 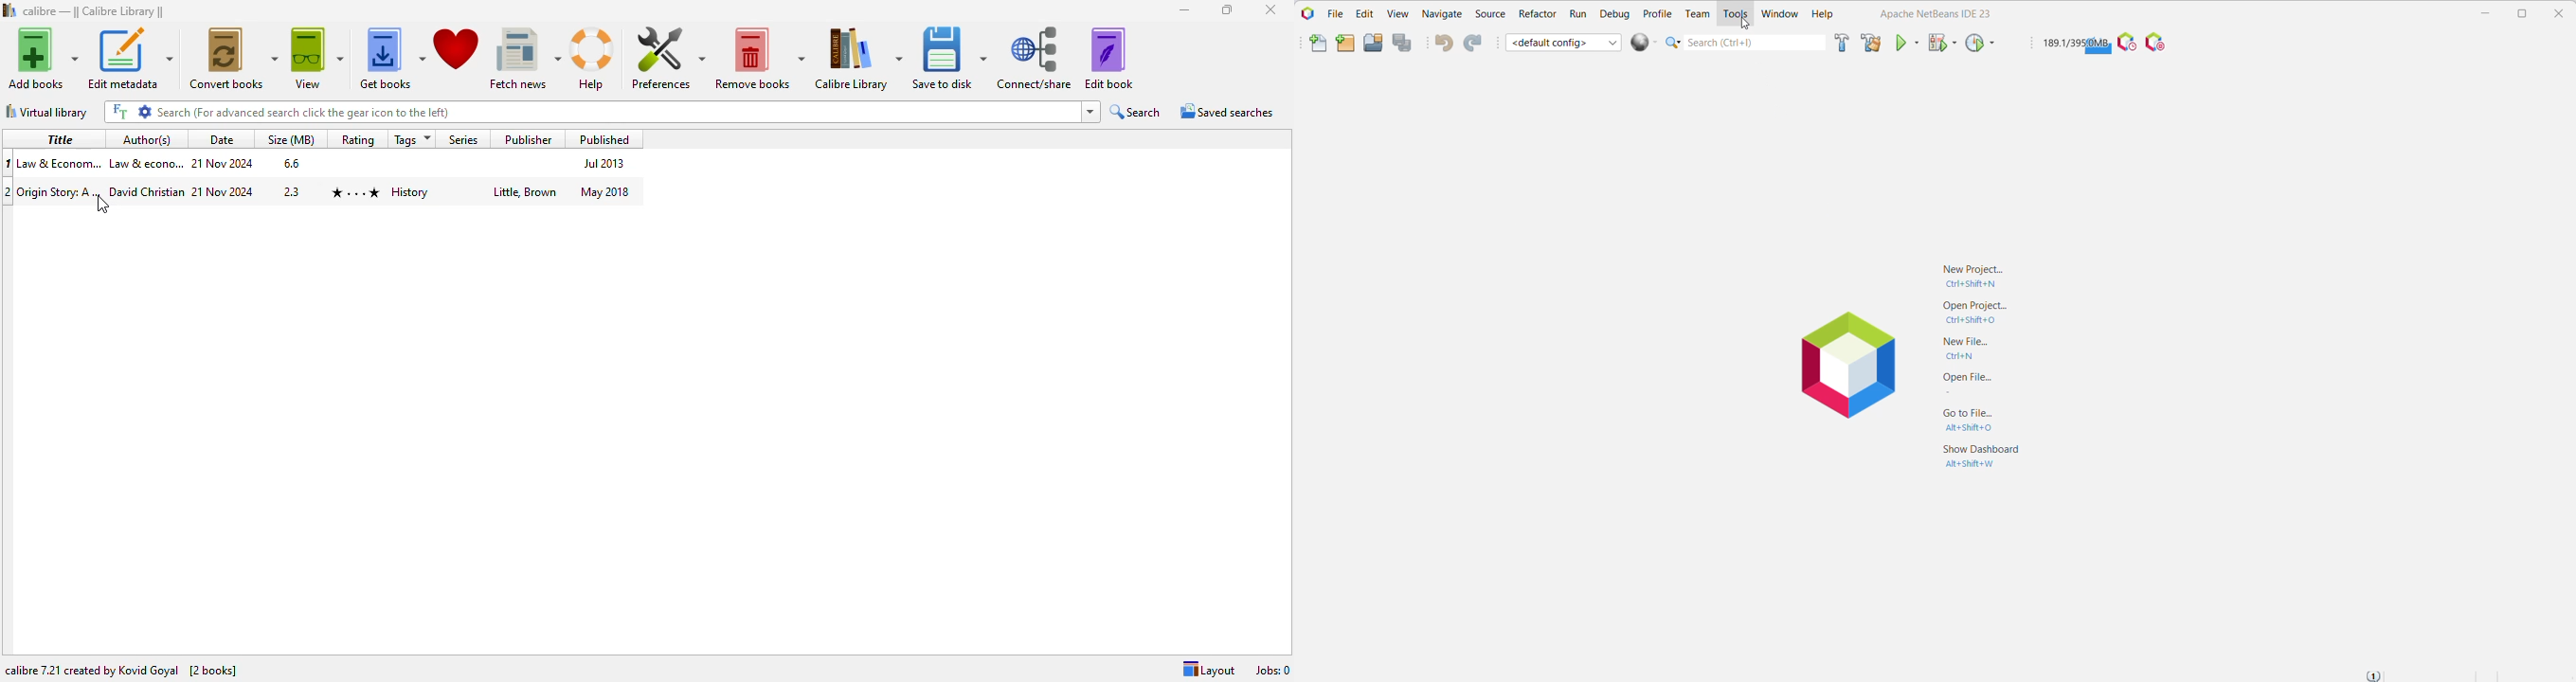 What do you see at coordinates (353, 191) in the screenshot?
I see `4 stars` at bounding box center [353, 191].